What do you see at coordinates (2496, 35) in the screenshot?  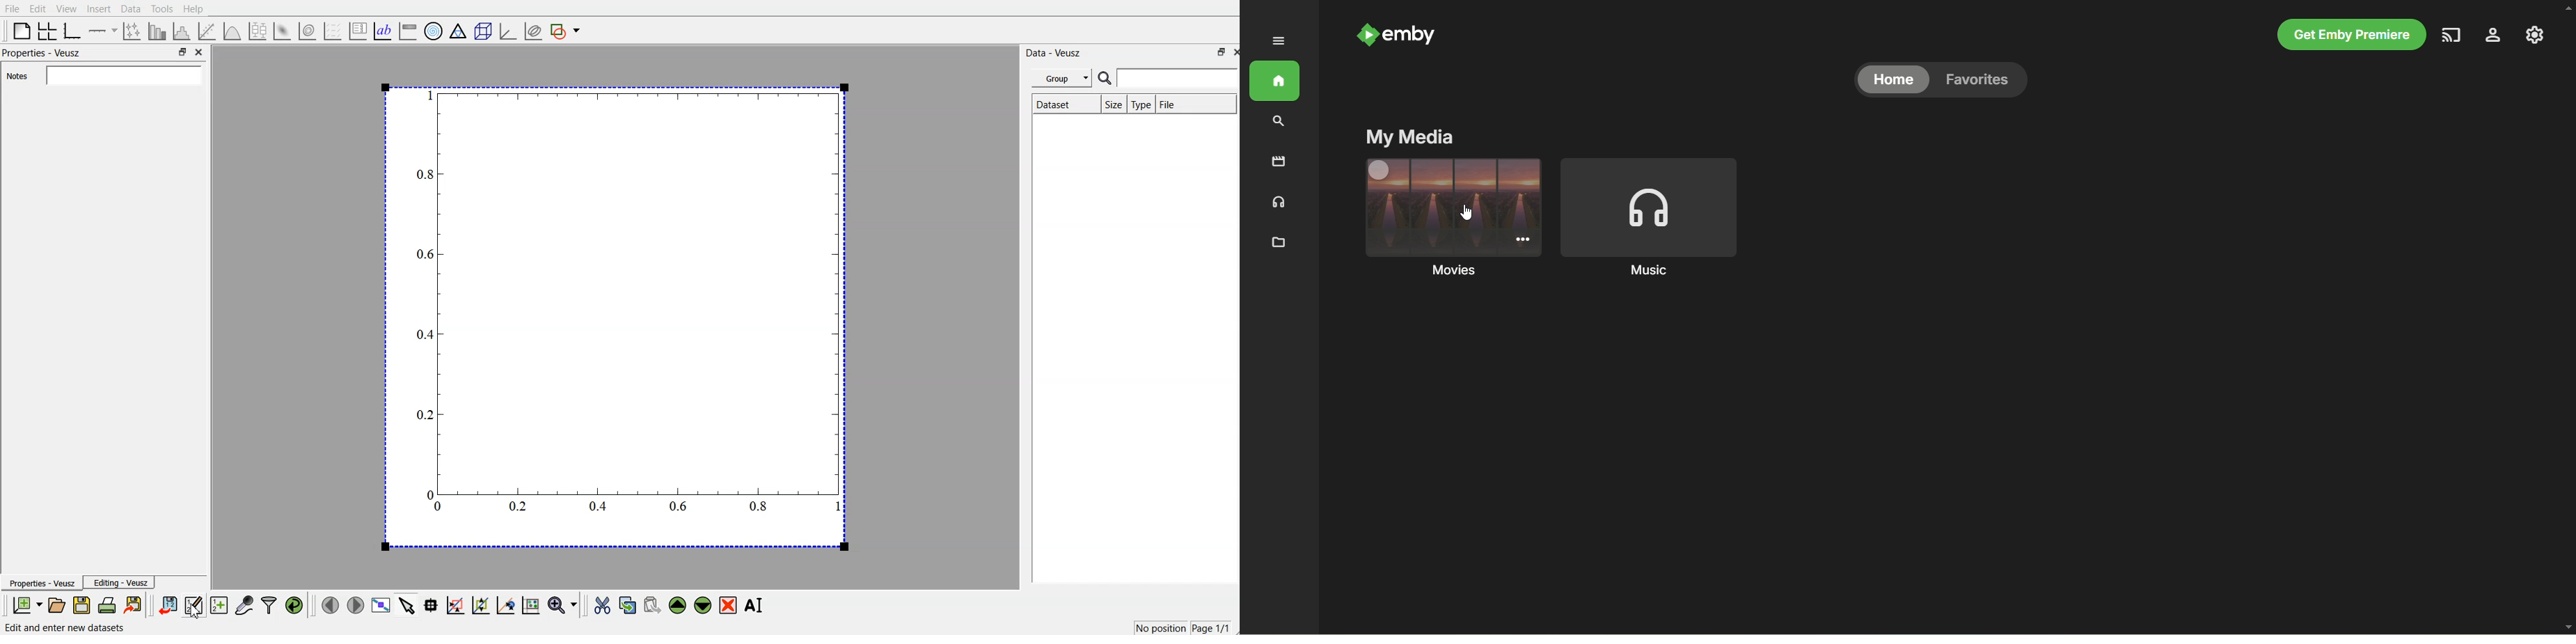 I see `settings` at bounding box center [2496, 35].